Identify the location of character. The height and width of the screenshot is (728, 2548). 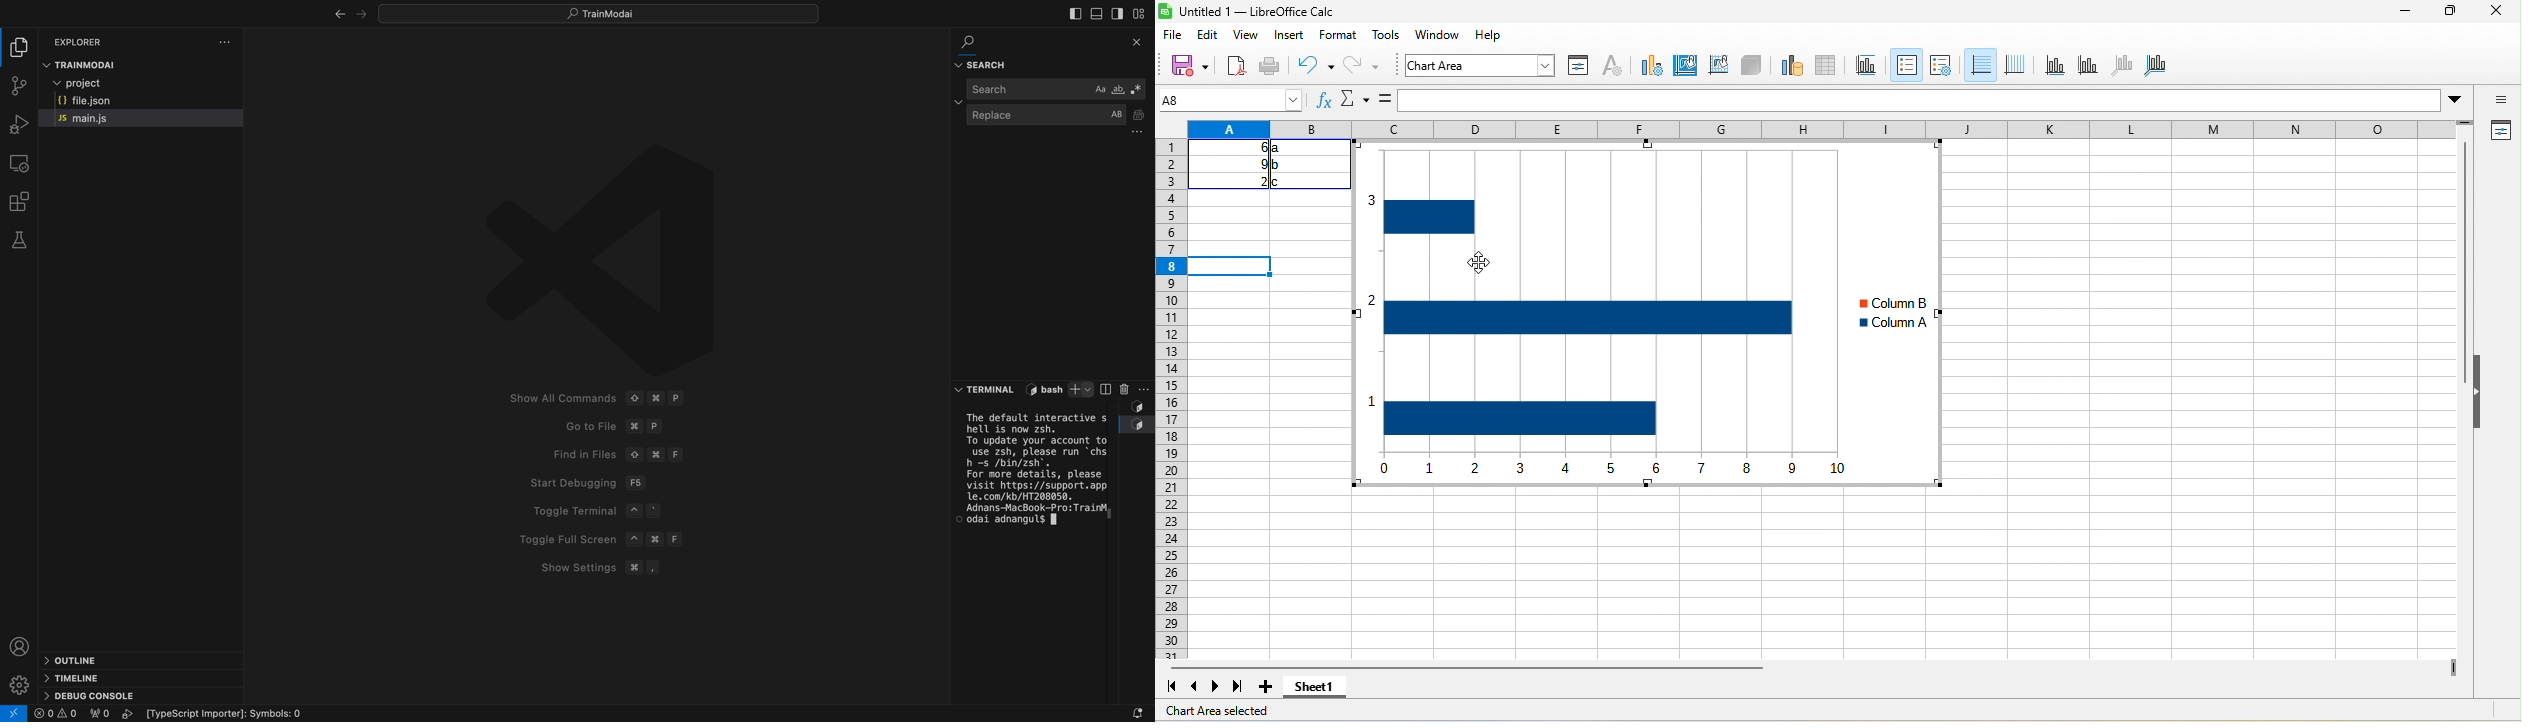
(1614, 67).